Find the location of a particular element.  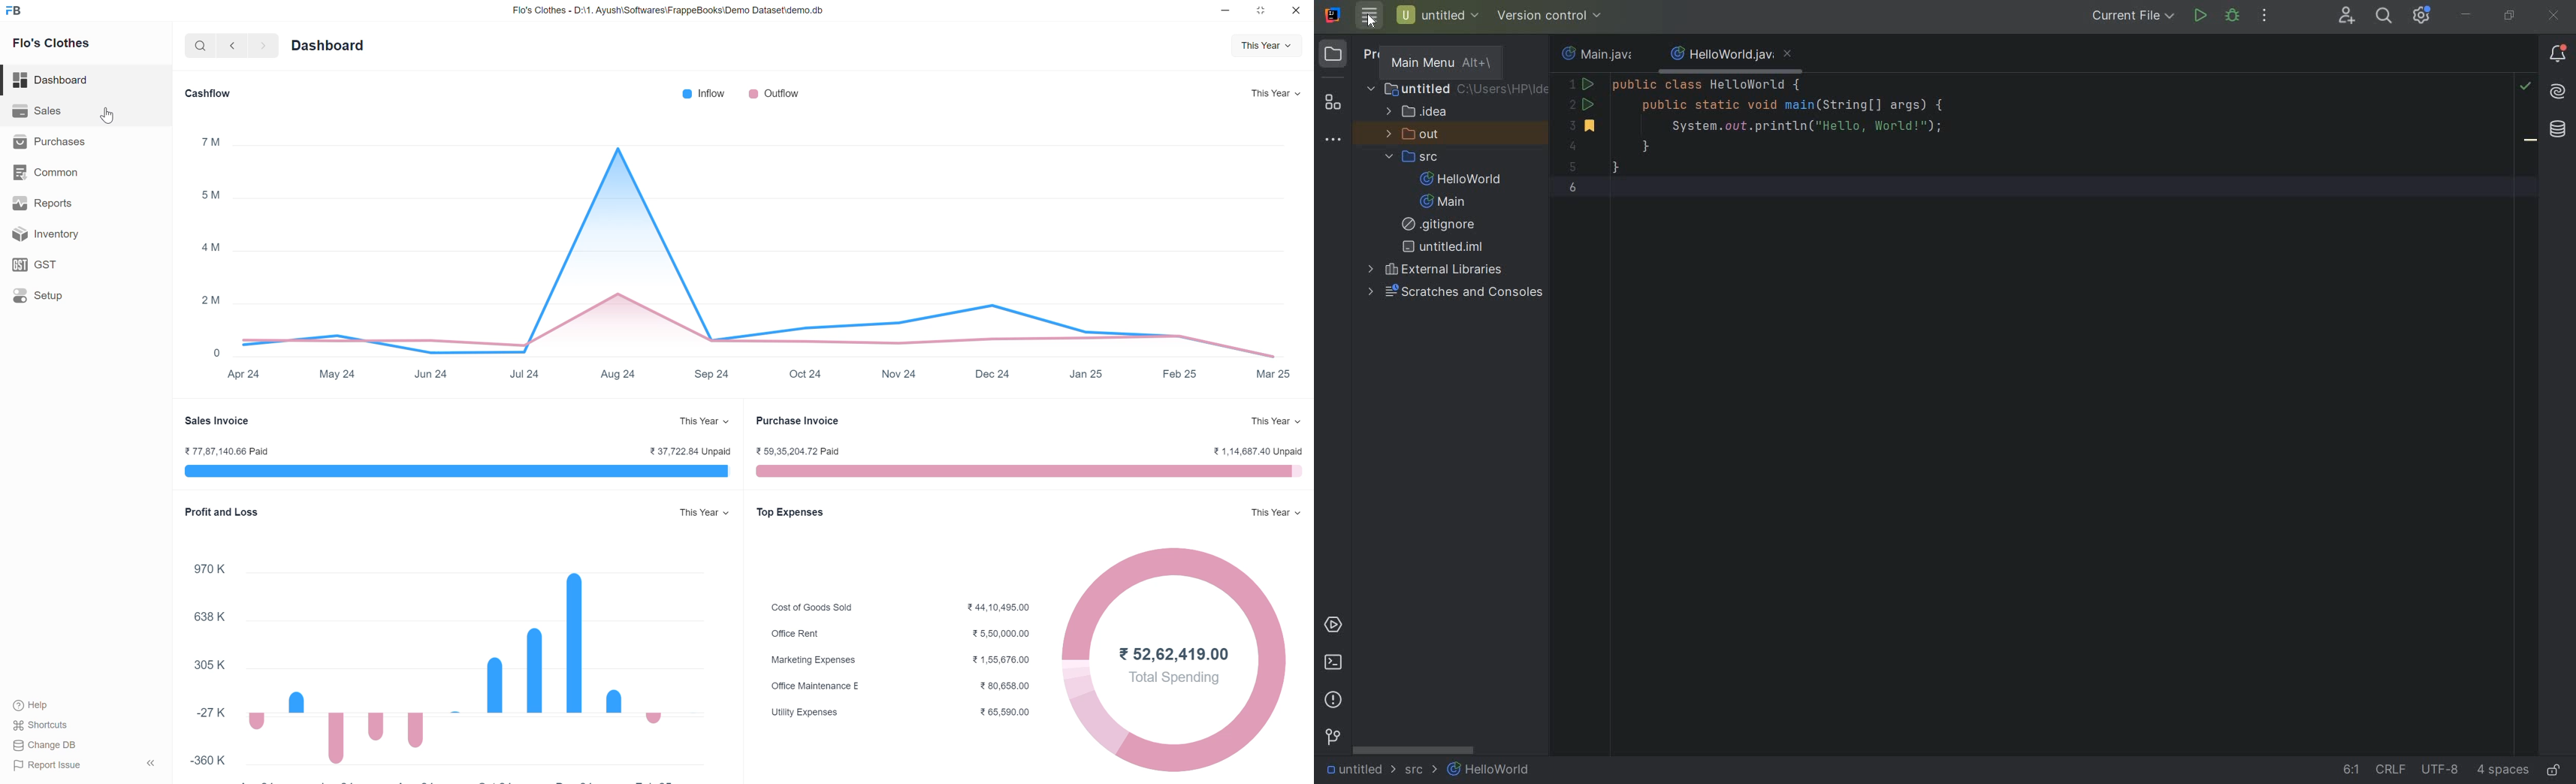

close is located at coordinates (1296, 11).